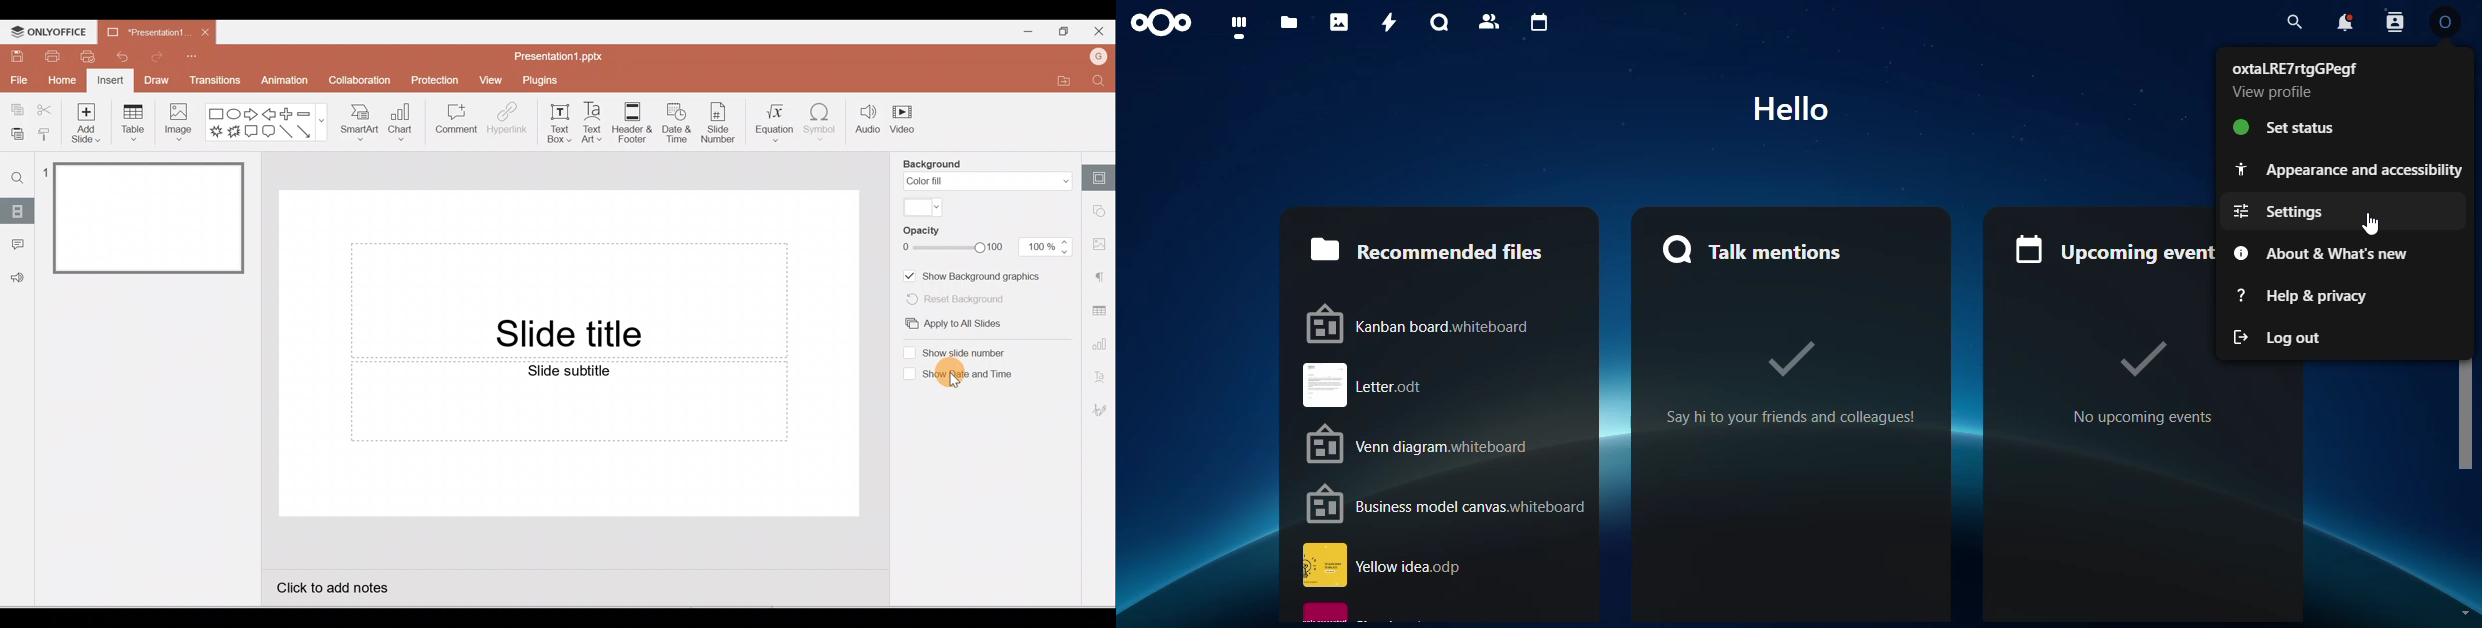  I want to click on log out, so click(2344, 337).